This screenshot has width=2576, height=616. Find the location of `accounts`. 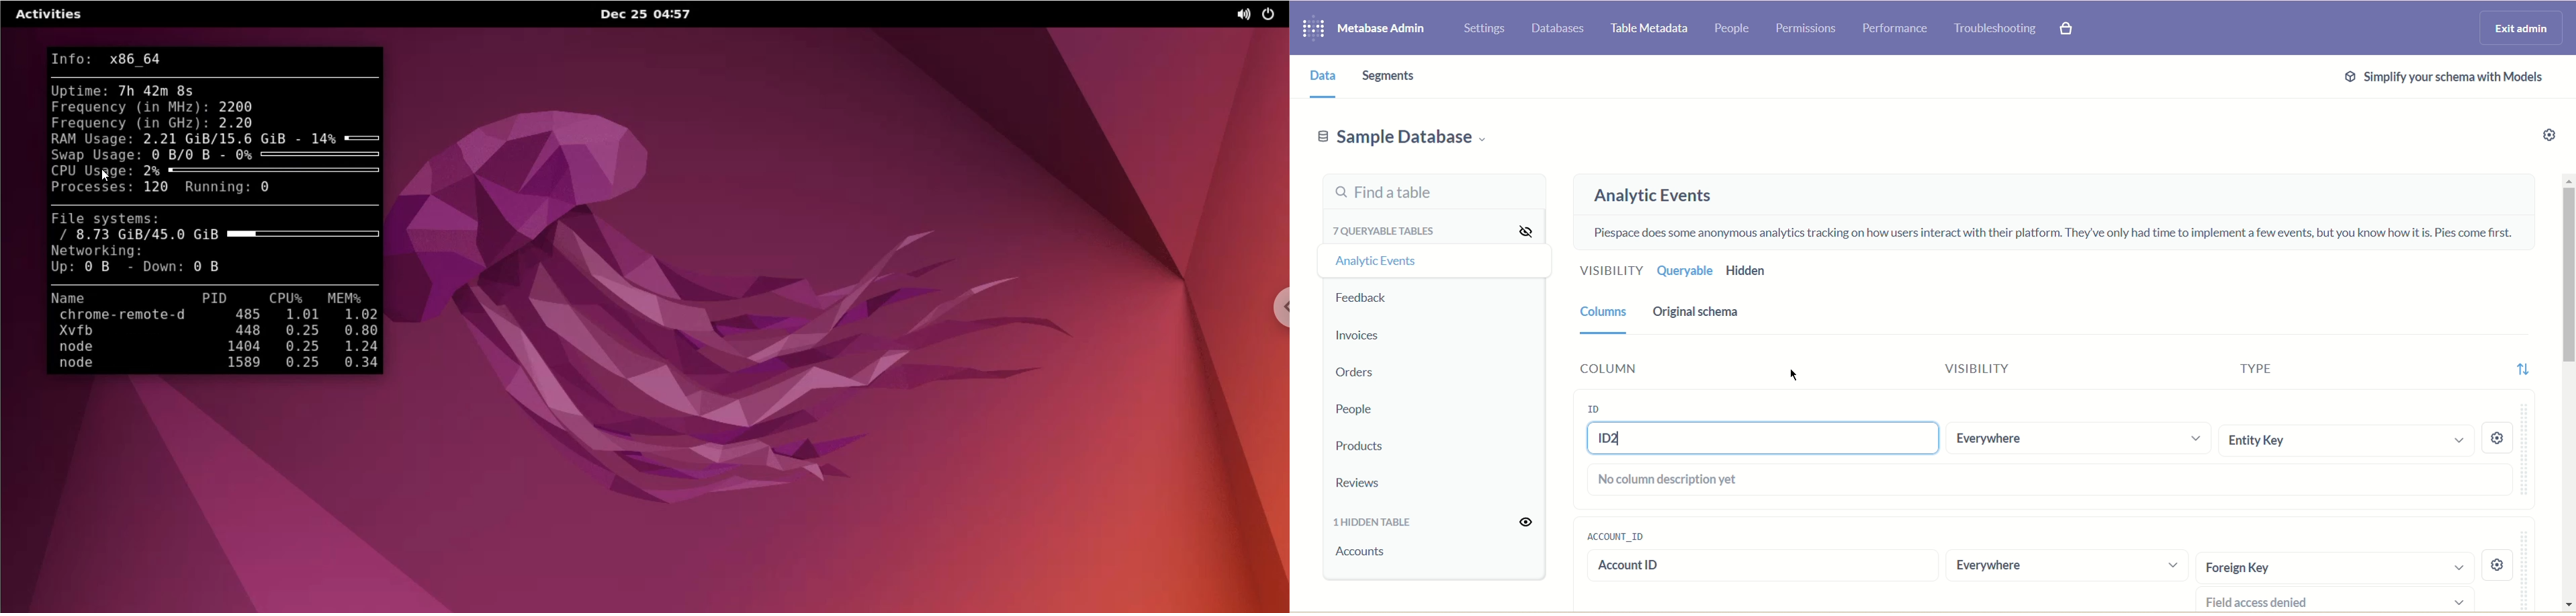

accounts is located at coordinates (1371, 552).